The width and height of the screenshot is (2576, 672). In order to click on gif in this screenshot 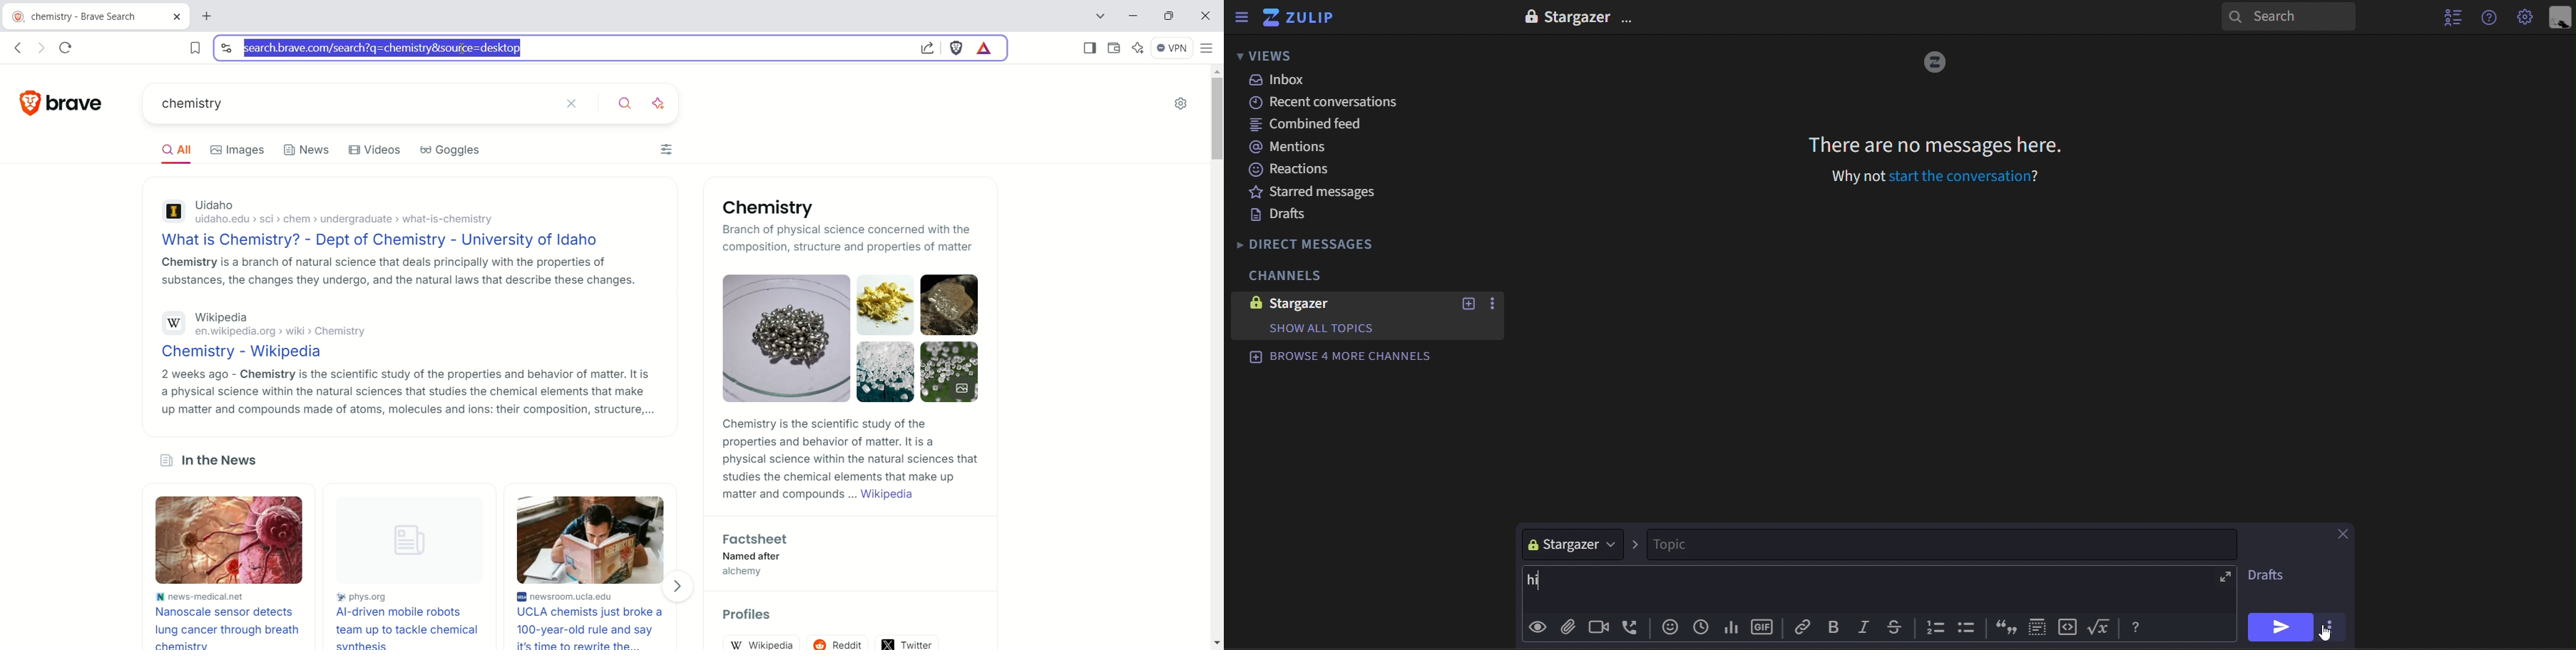, I will do `click(1767, 628)`.